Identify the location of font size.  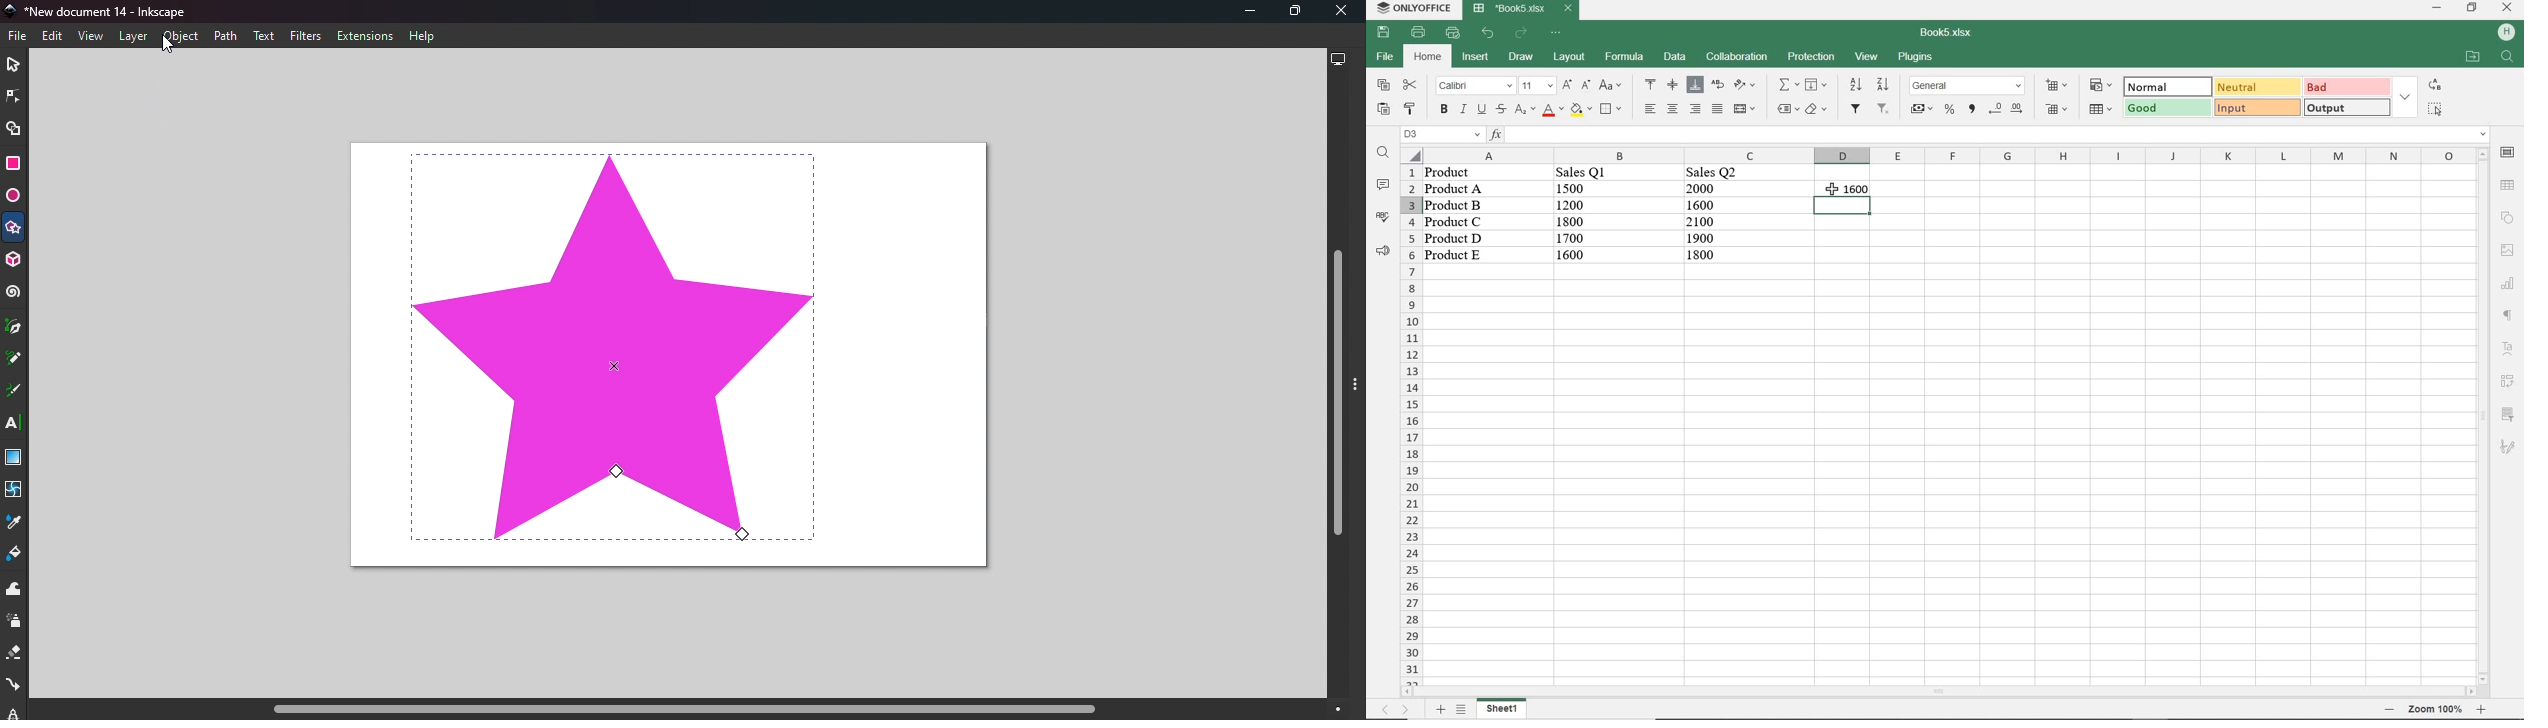
(1536, 86).